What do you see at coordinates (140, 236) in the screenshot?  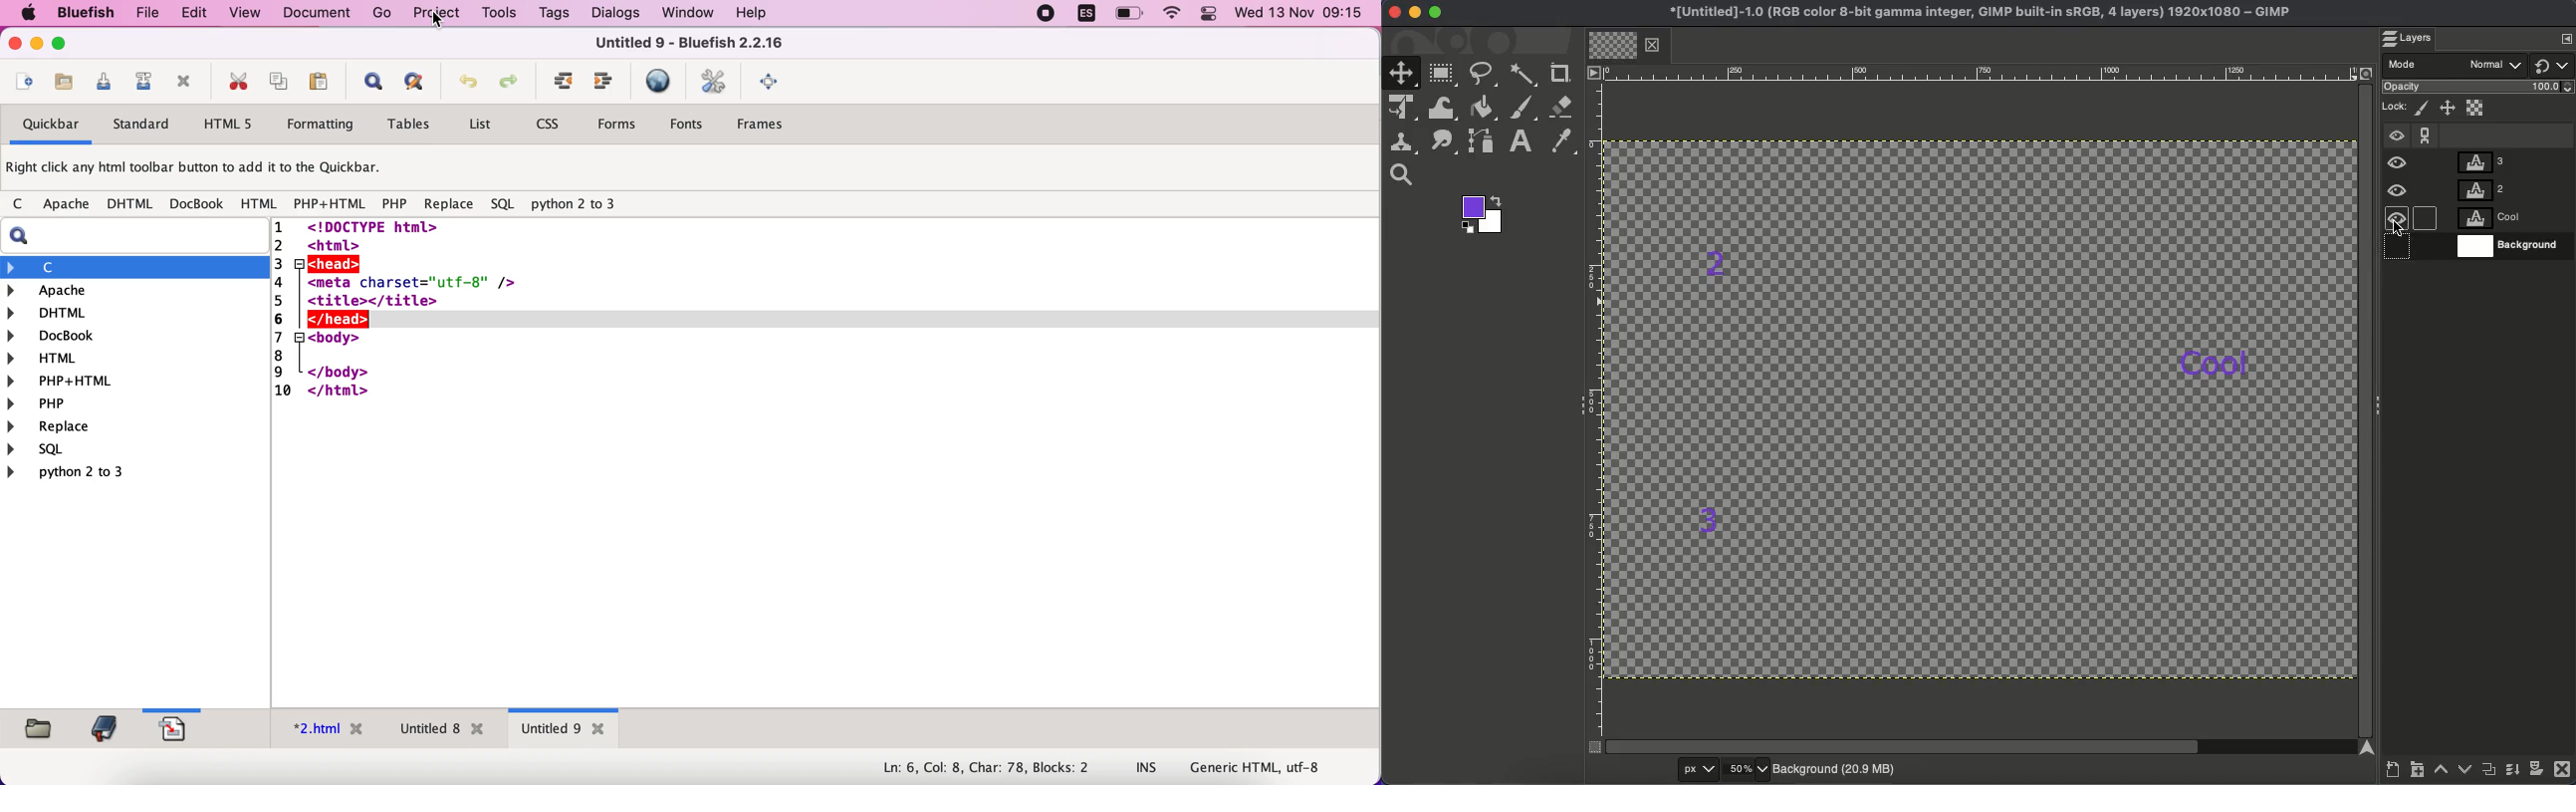 I see `search` at bounding box center [140, 236].